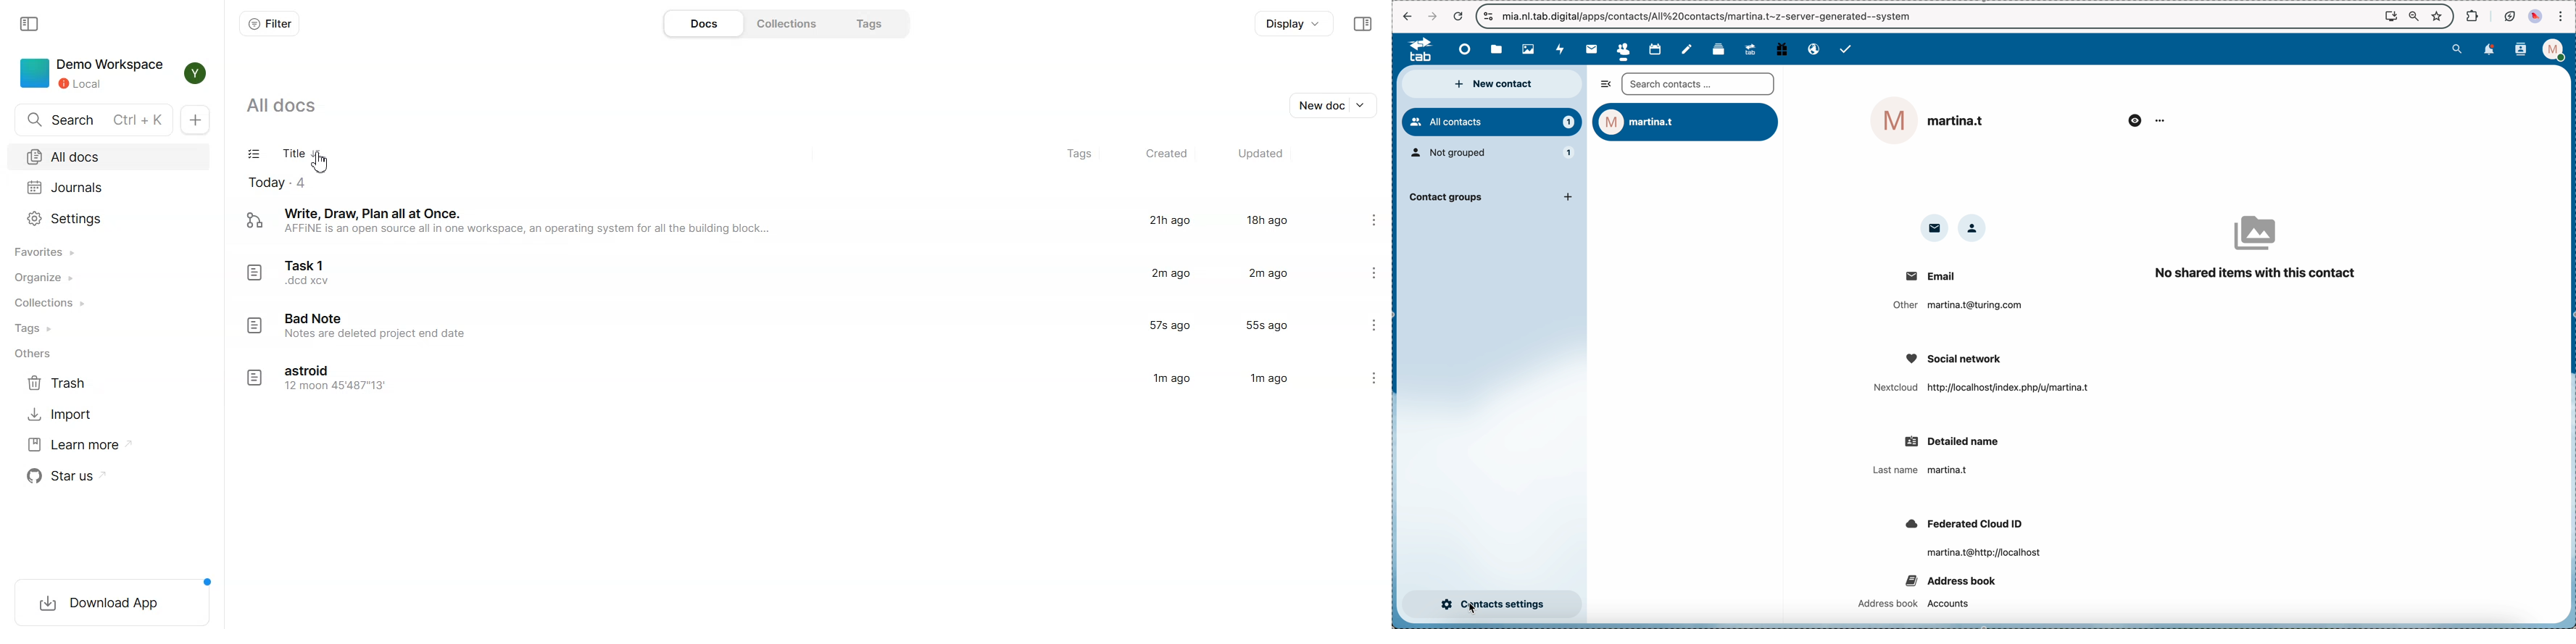 The width and height of the screenshot is (2576, 644). Describe the element at coordinates (2535, 16) in the screenshot. I see `profile picture` at that location.